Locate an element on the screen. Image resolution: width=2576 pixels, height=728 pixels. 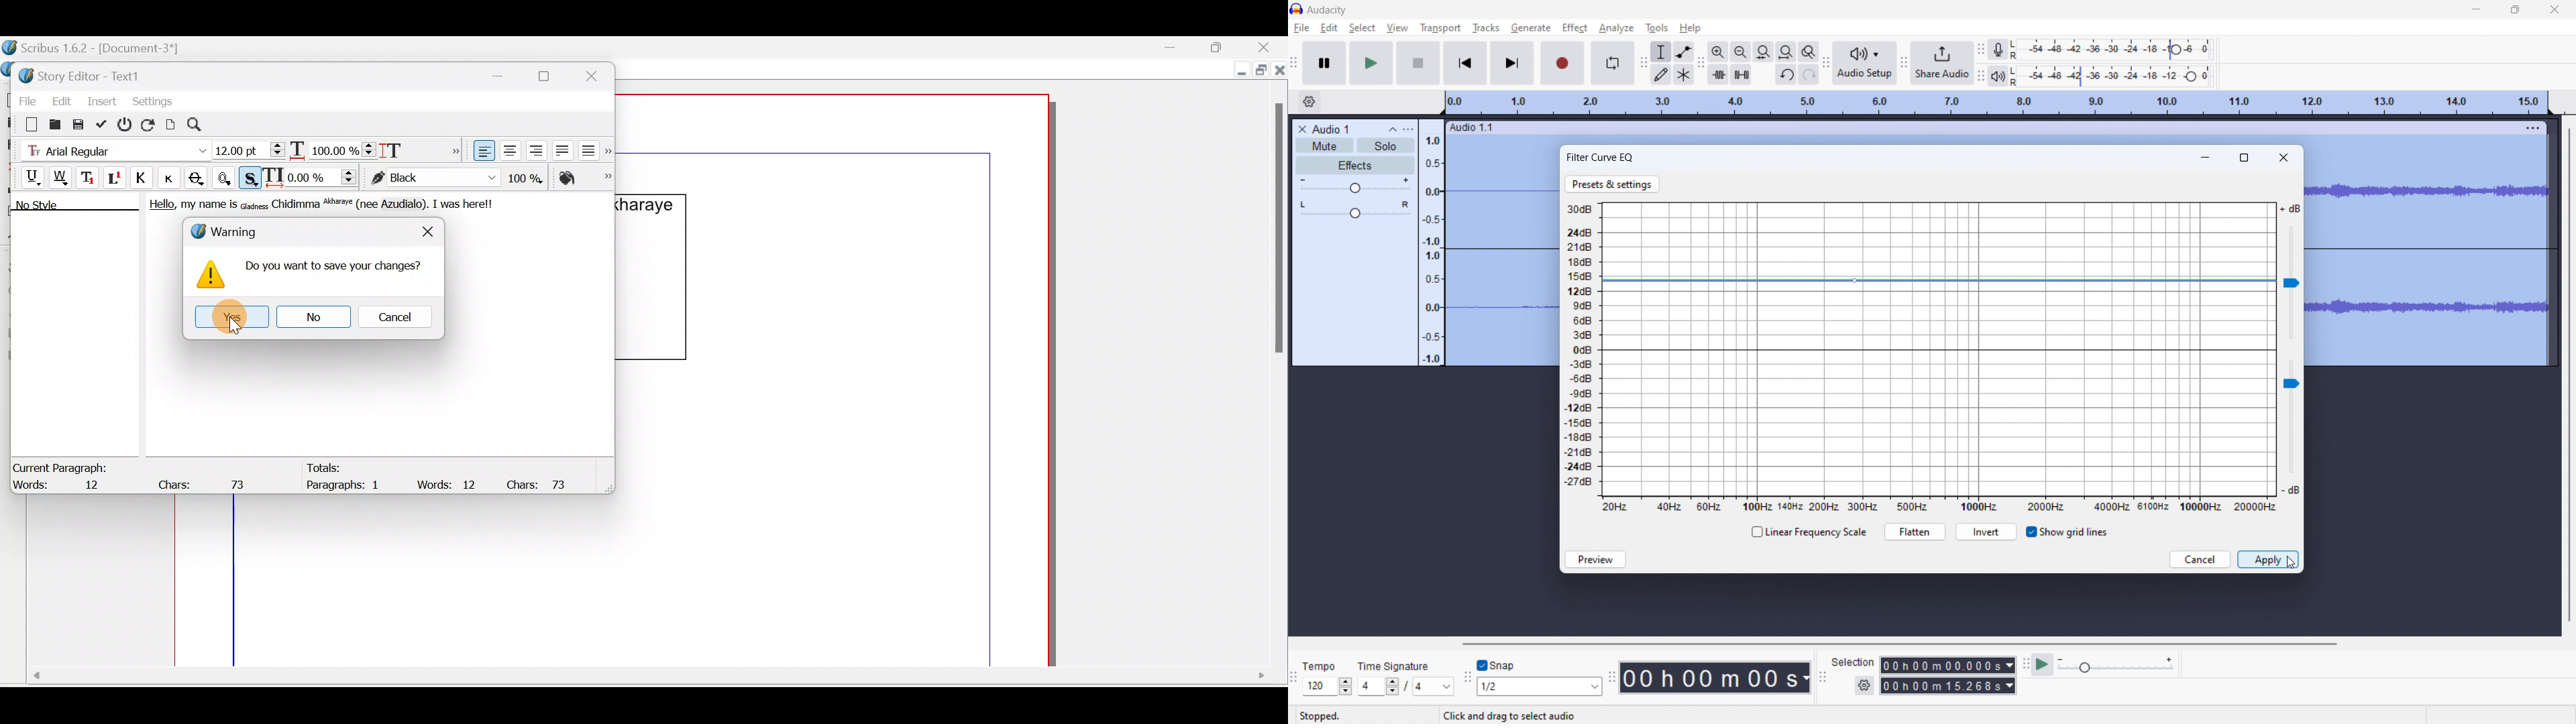
draw tool is located at coordinates (1661, 74).